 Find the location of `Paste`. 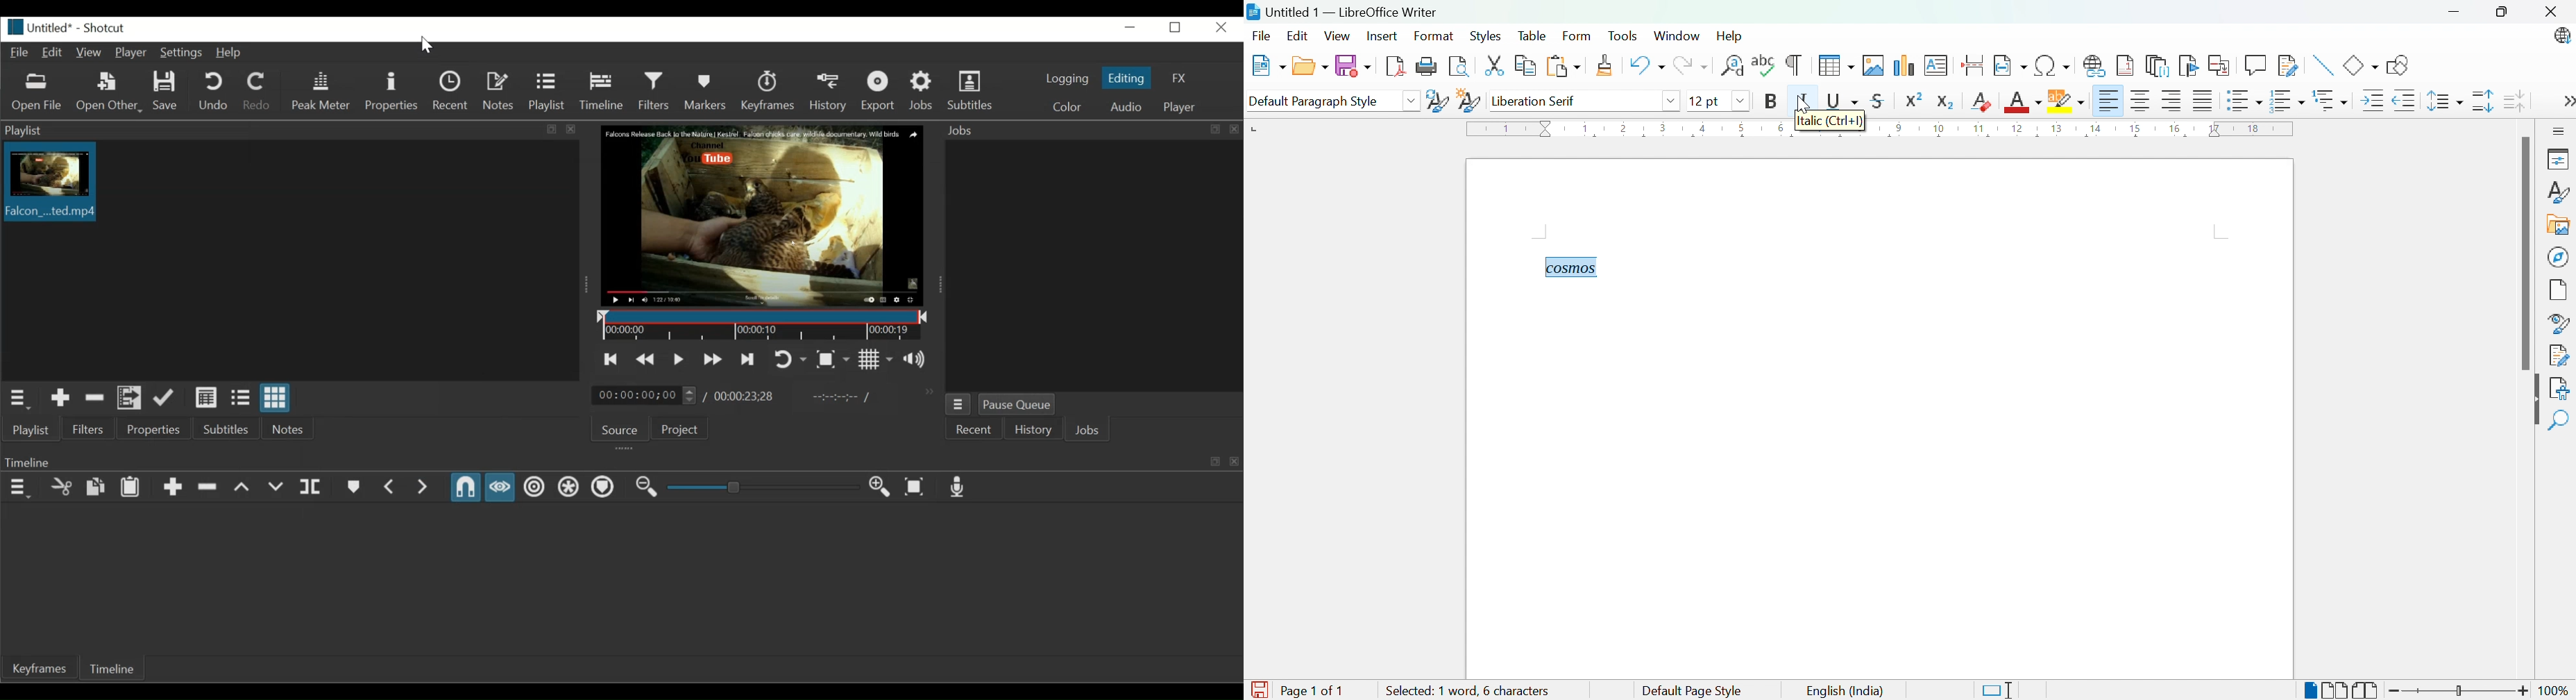

Paste is located at coordinates (131, 487).